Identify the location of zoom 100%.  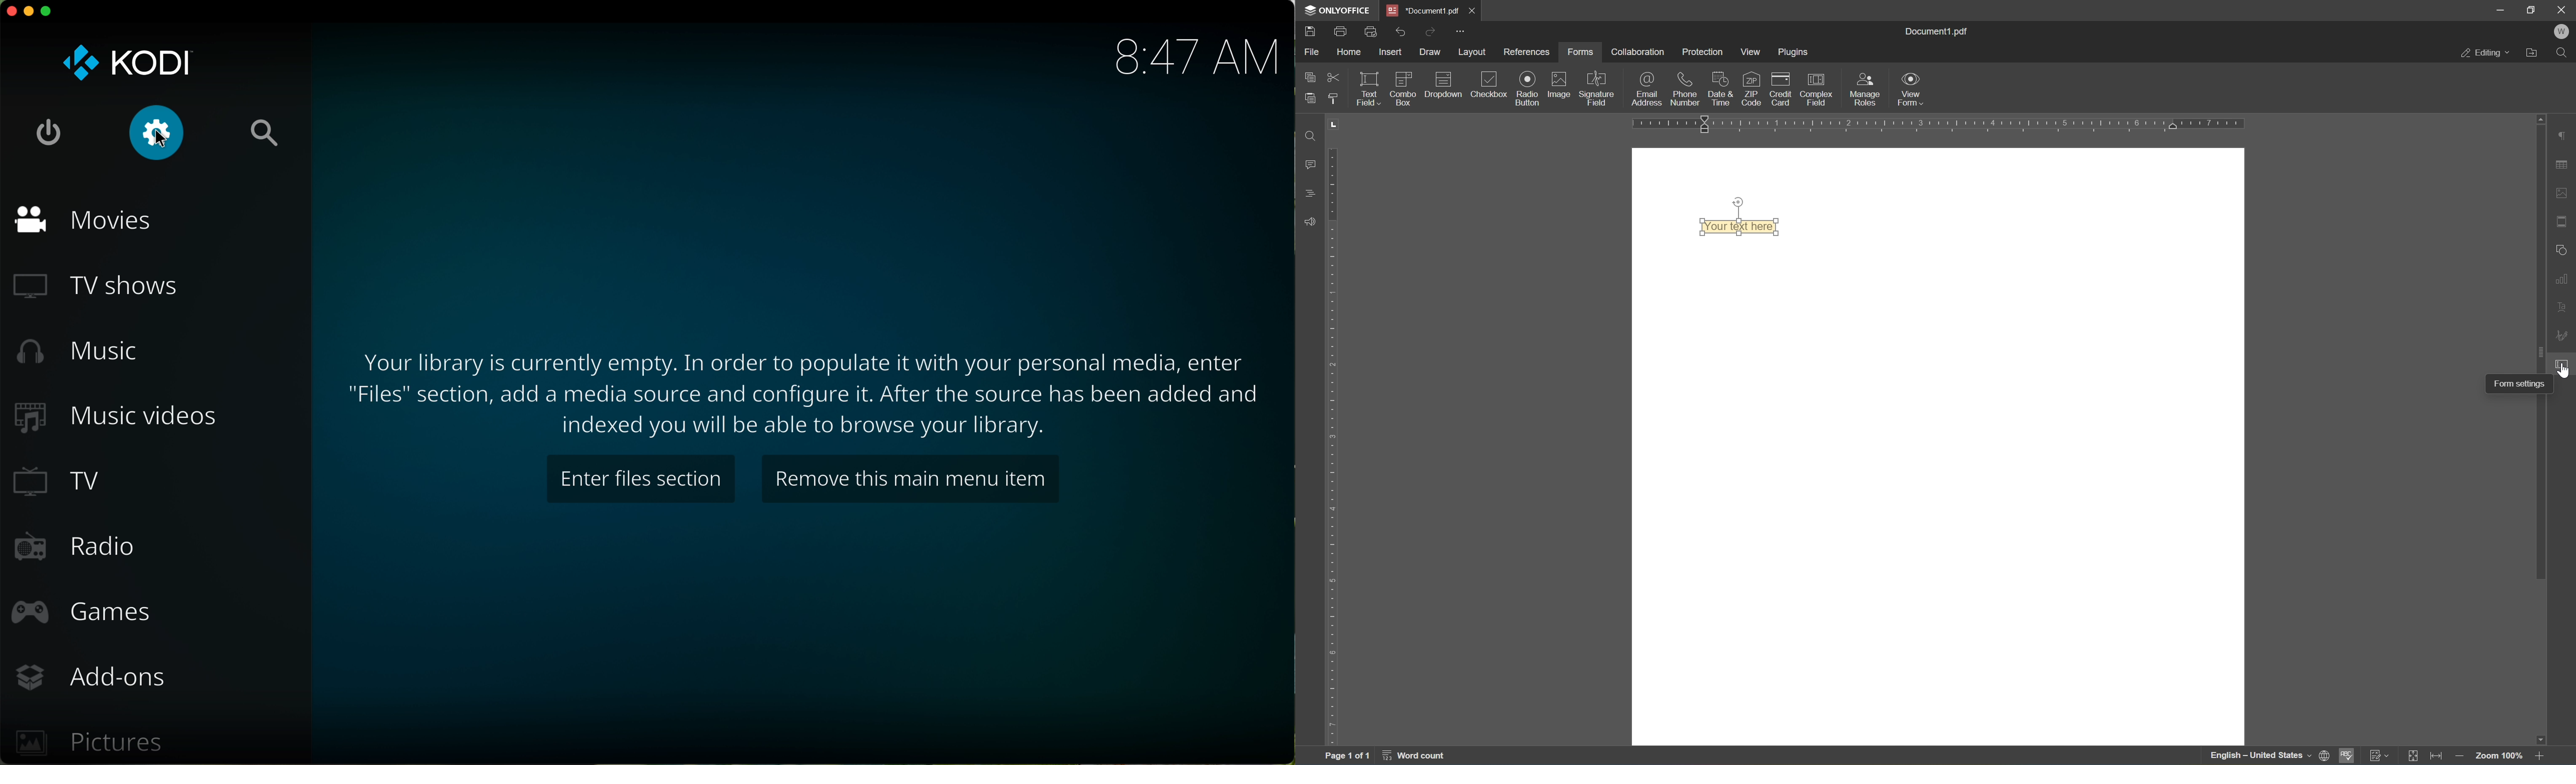
(2499, 757).